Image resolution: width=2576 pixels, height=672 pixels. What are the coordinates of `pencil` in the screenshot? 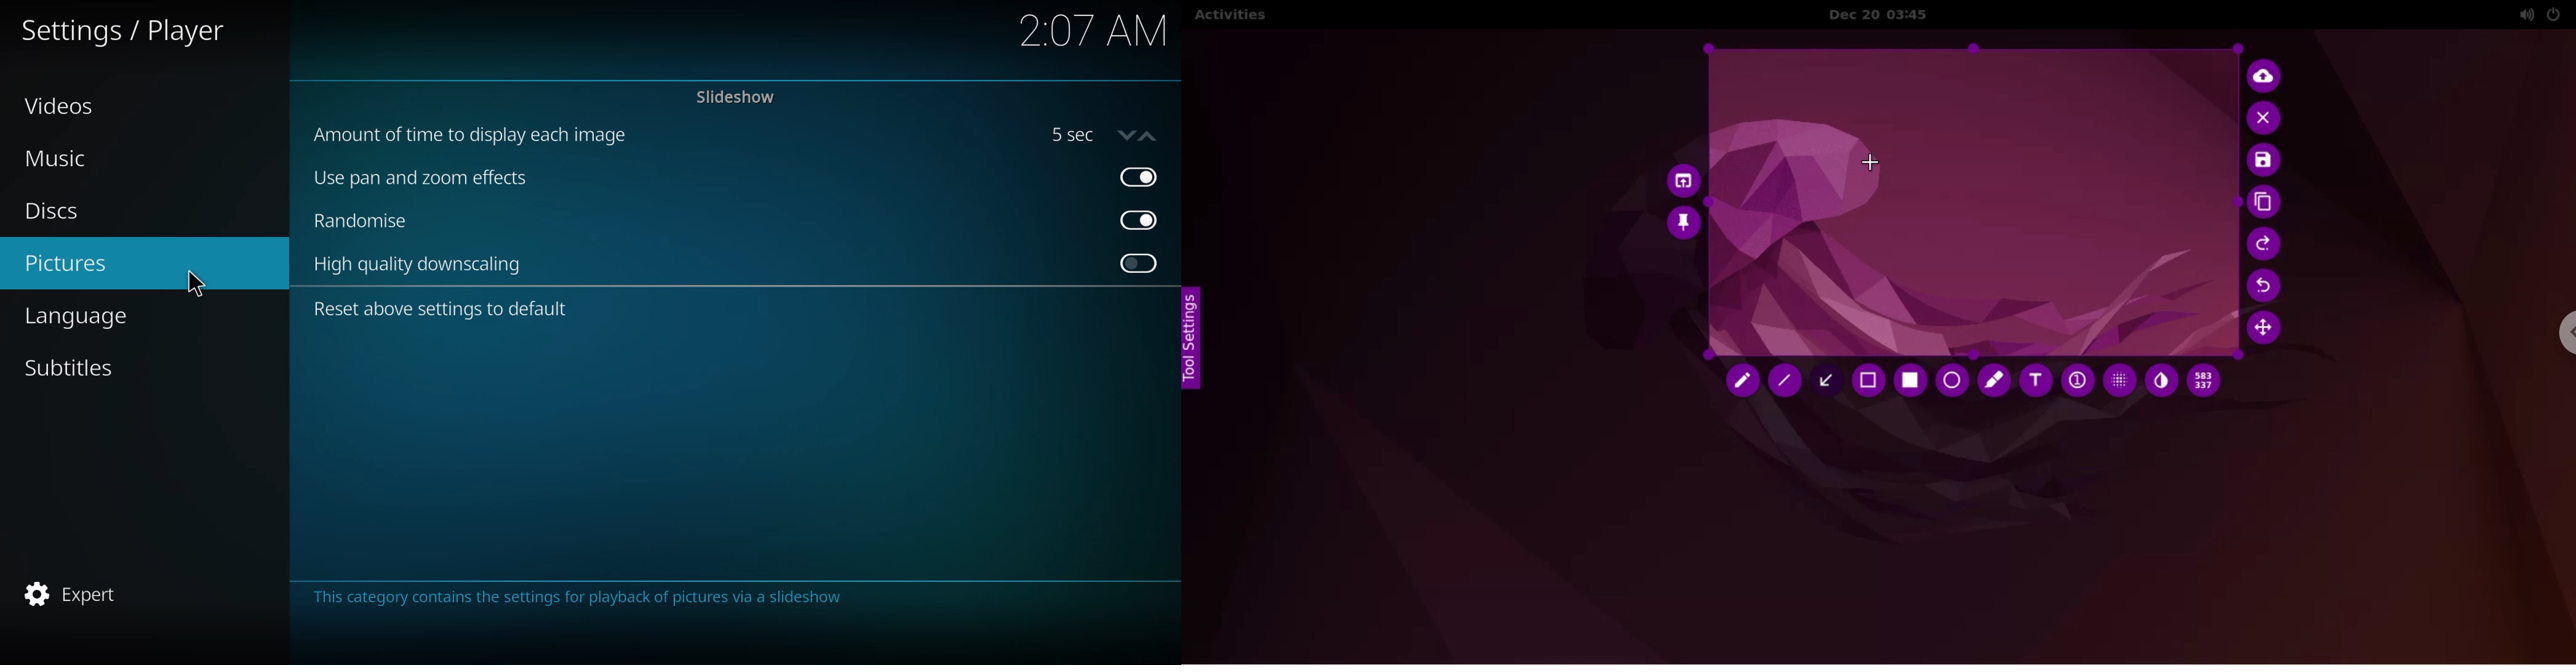 It's located at (1740, 382).